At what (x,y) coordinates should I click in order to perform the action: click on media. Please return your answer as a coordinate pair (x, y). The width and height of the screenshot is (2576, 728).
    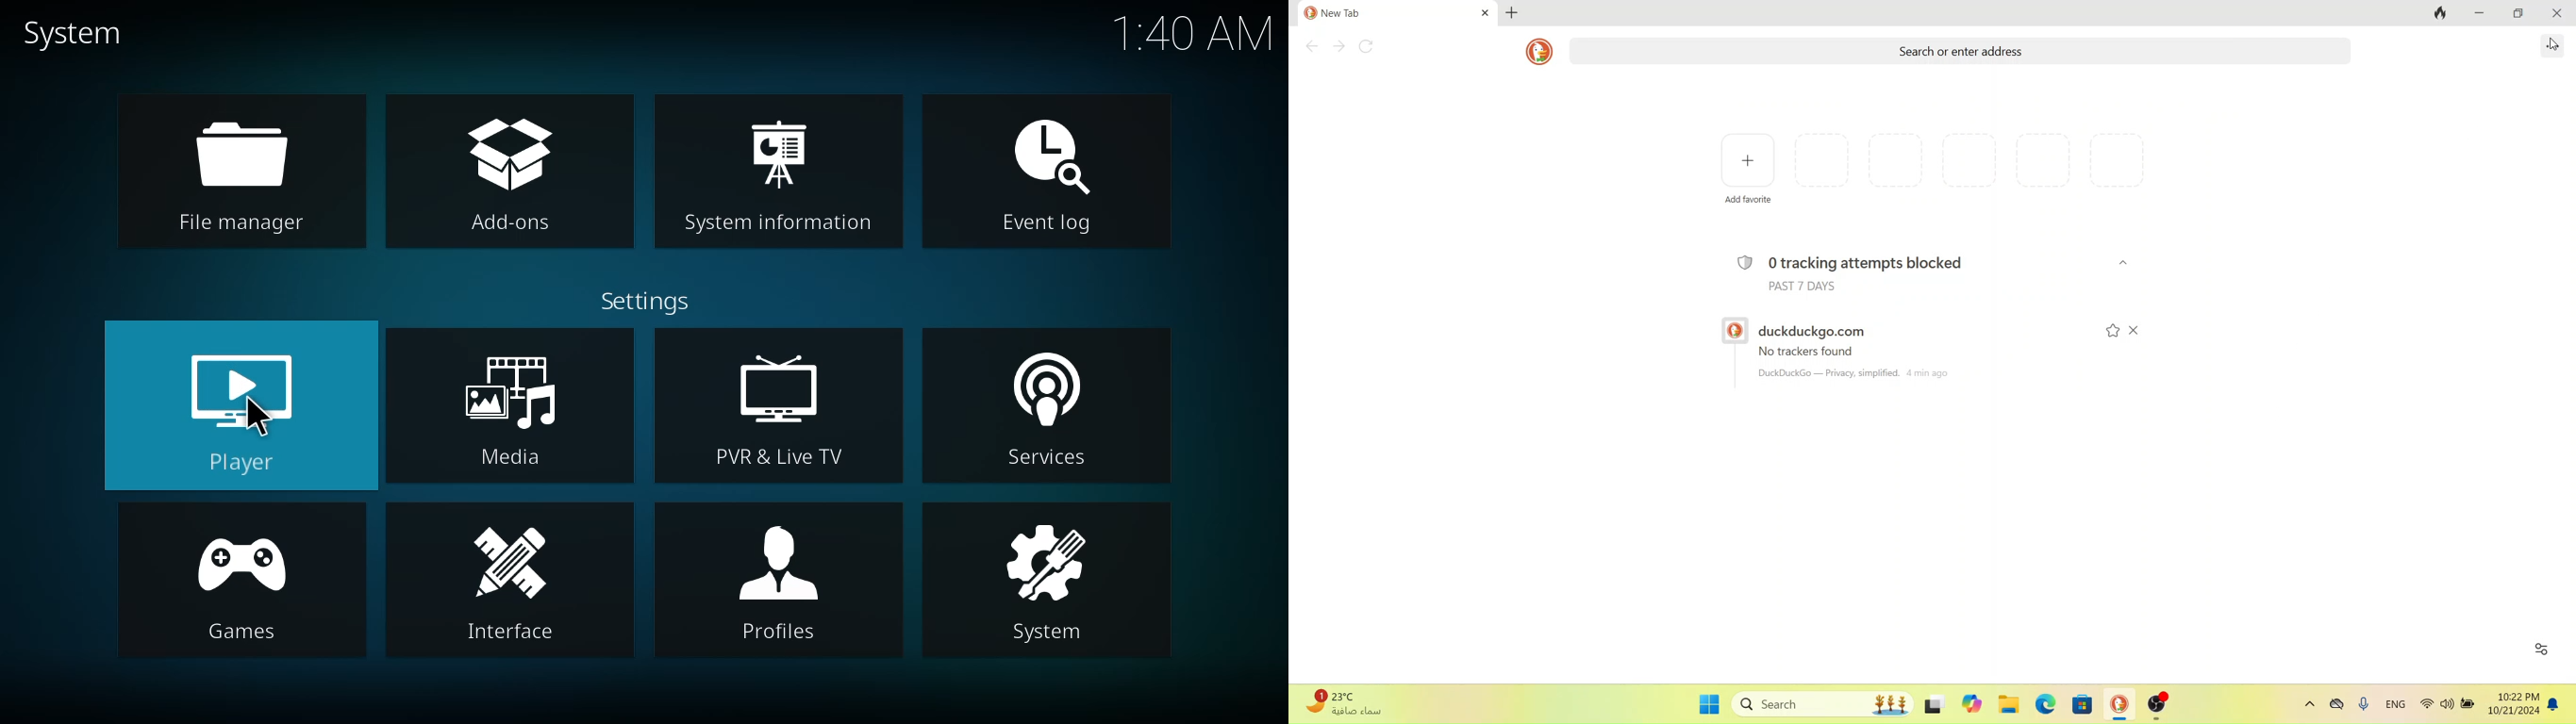
    Looking at the image, I should click on (511, 408).